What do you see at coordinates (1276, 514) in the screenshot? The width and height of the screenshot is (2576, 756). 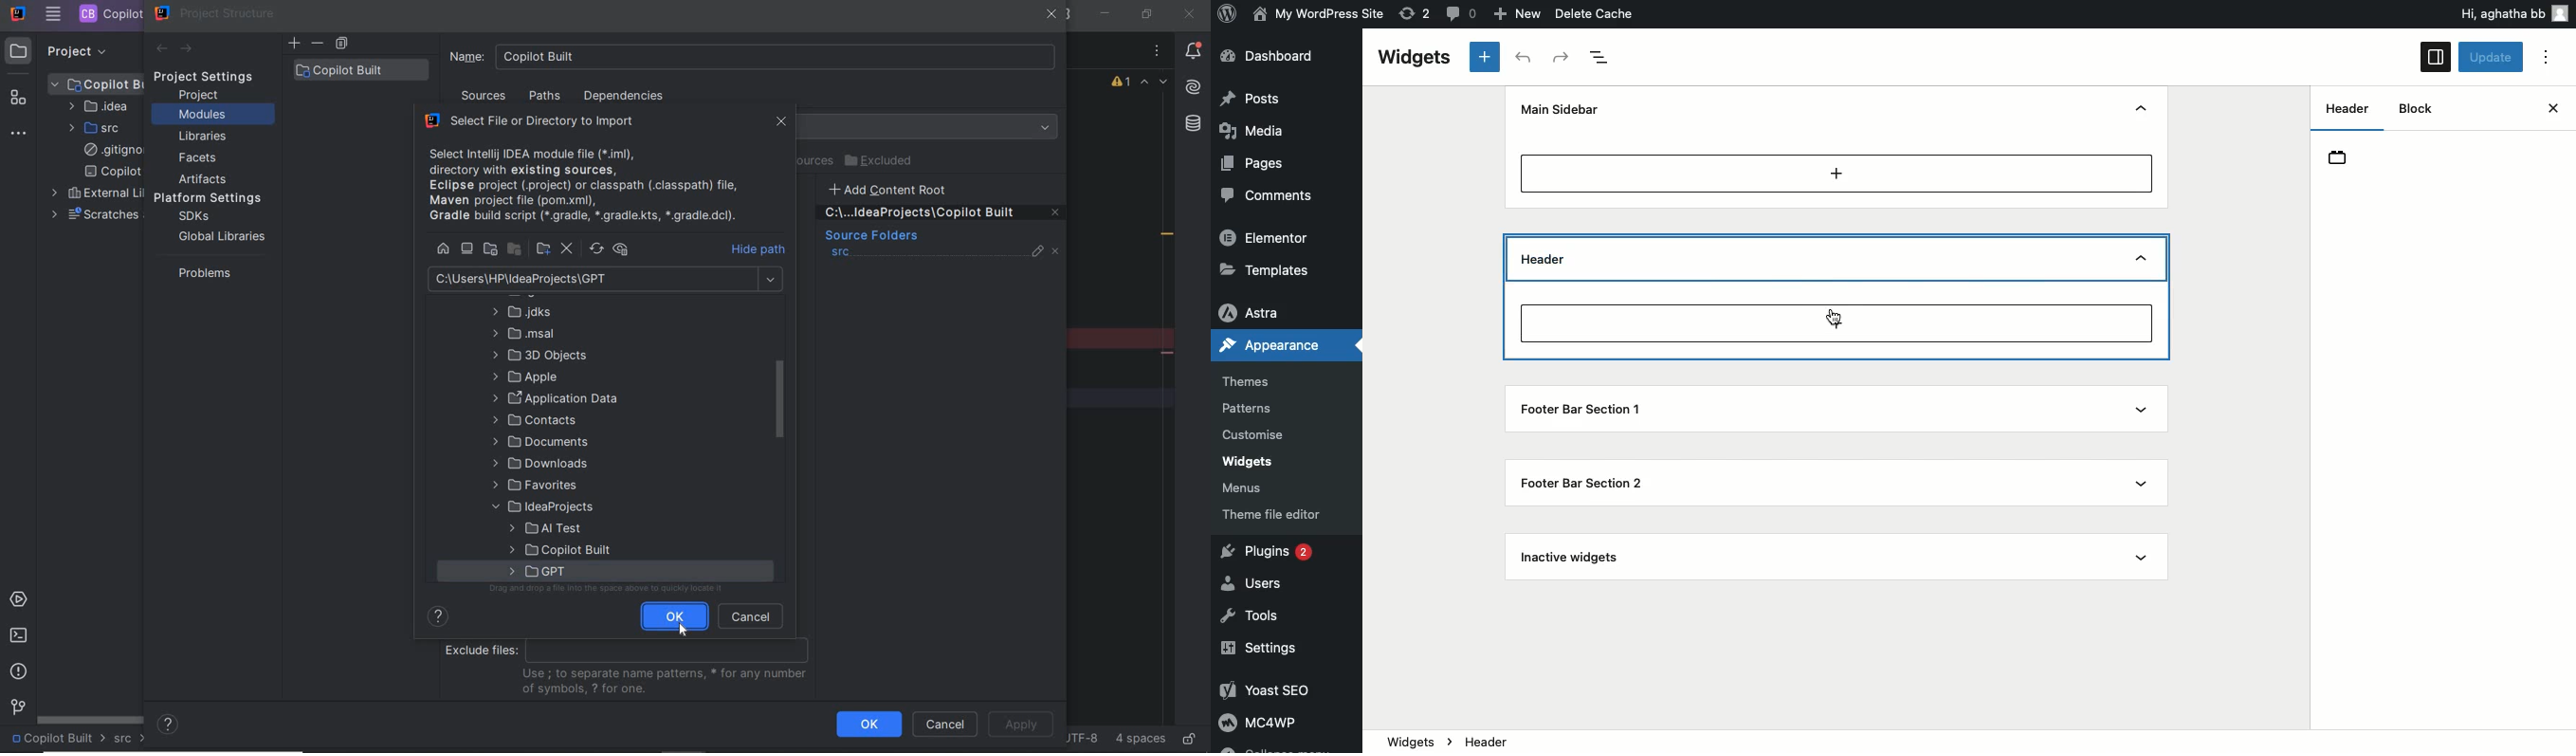 I see `Theme file editor` at bounding box center [1276, 514].